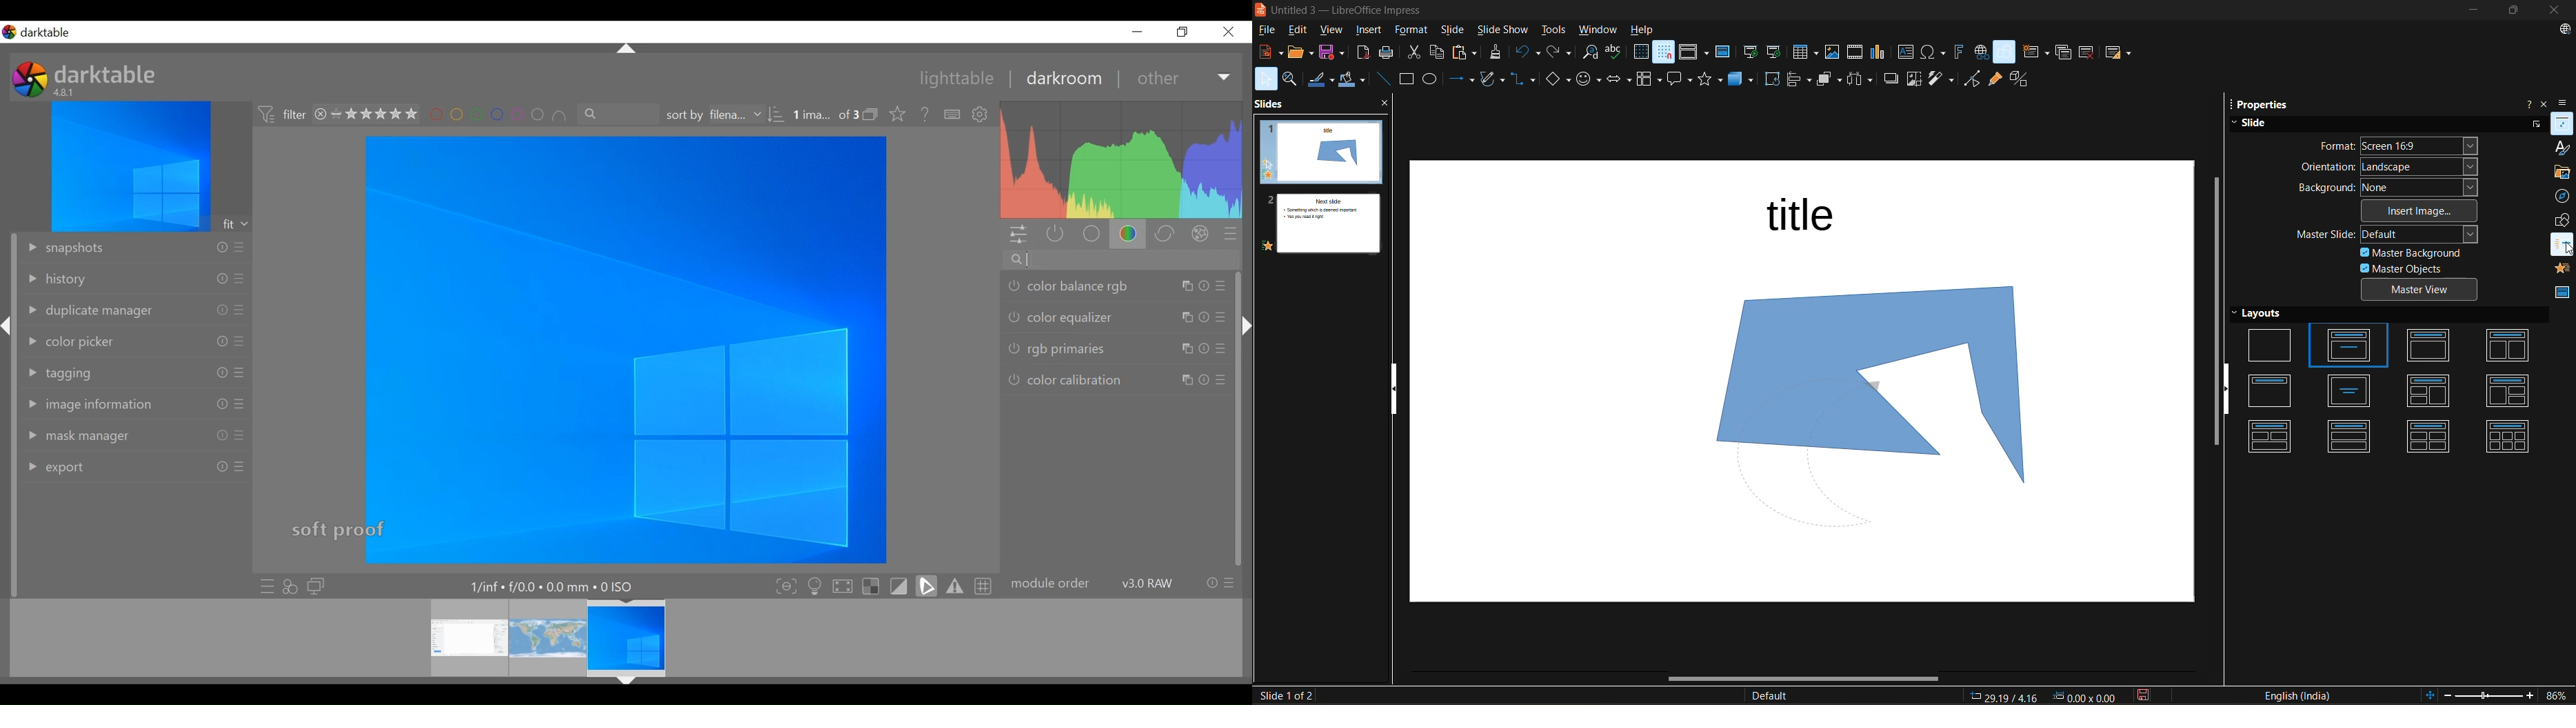 Image resolution: width=2576 pixels, height=728 pixels. What do you see at coordinates (1714, 80) in the screenshot?
I see `stars and banners` at bounding box center [1714, 80].